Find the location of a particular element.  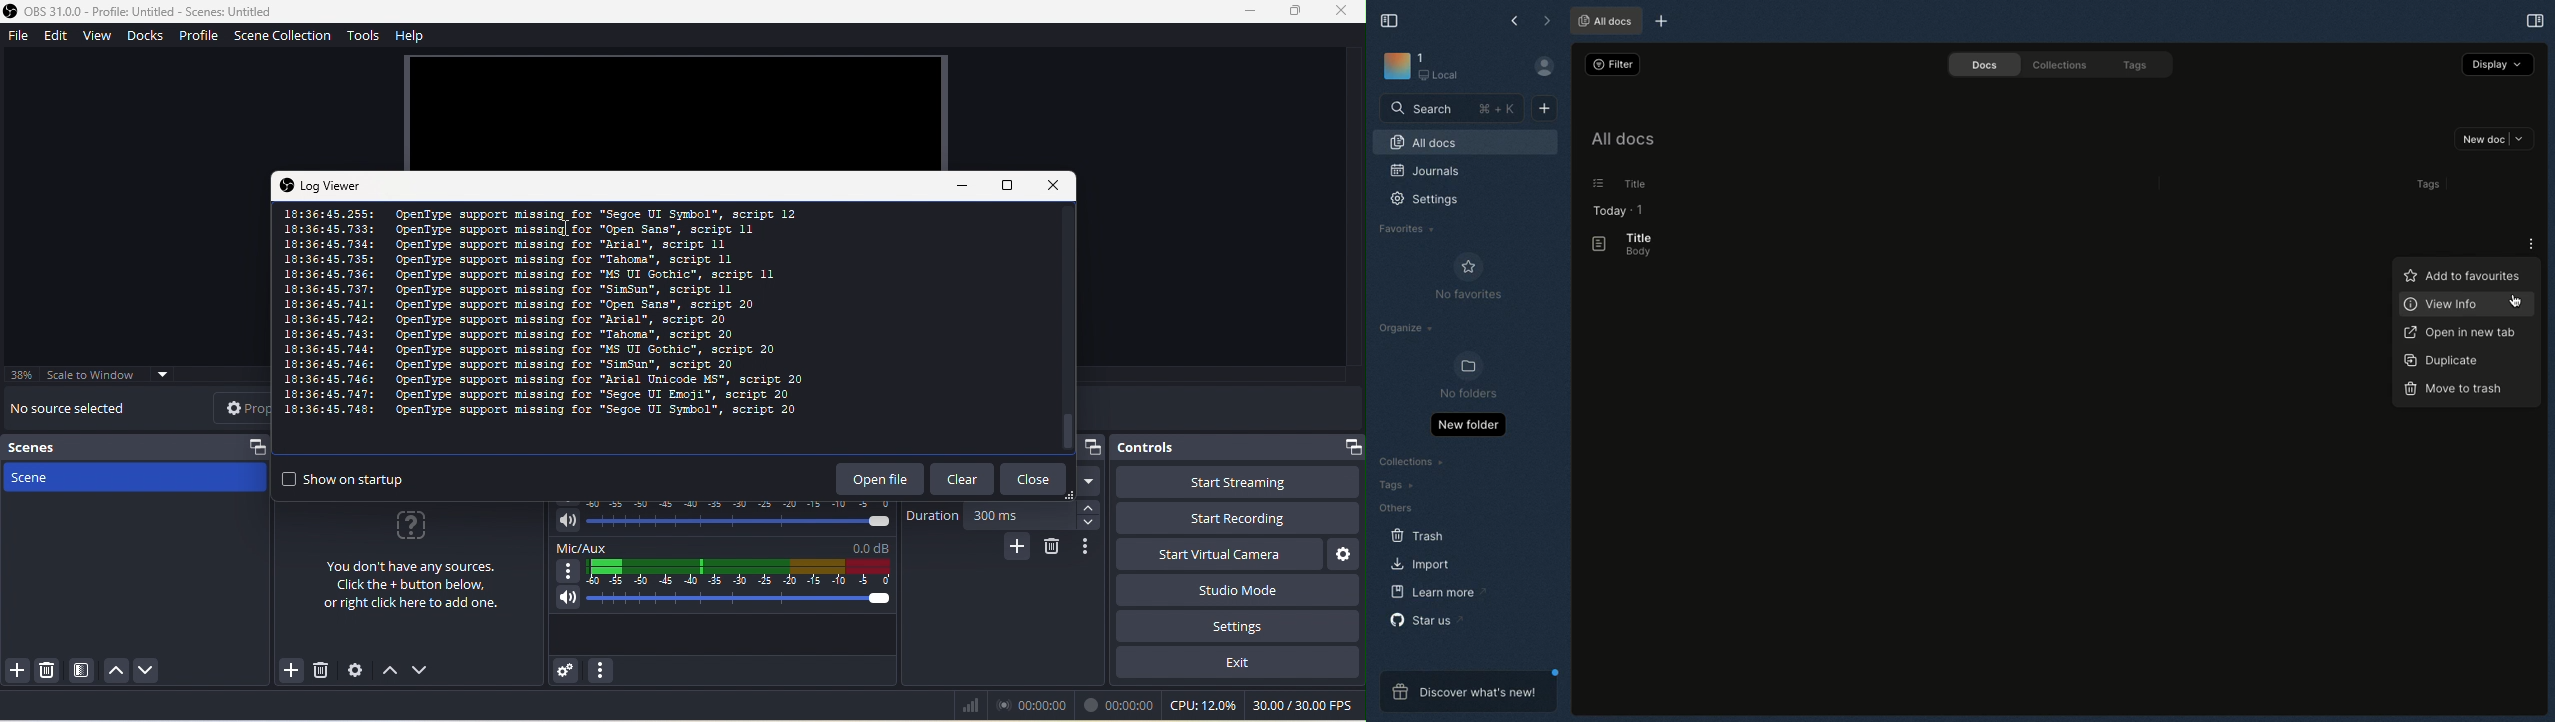

Organize is located at coordinates (1408, 330).